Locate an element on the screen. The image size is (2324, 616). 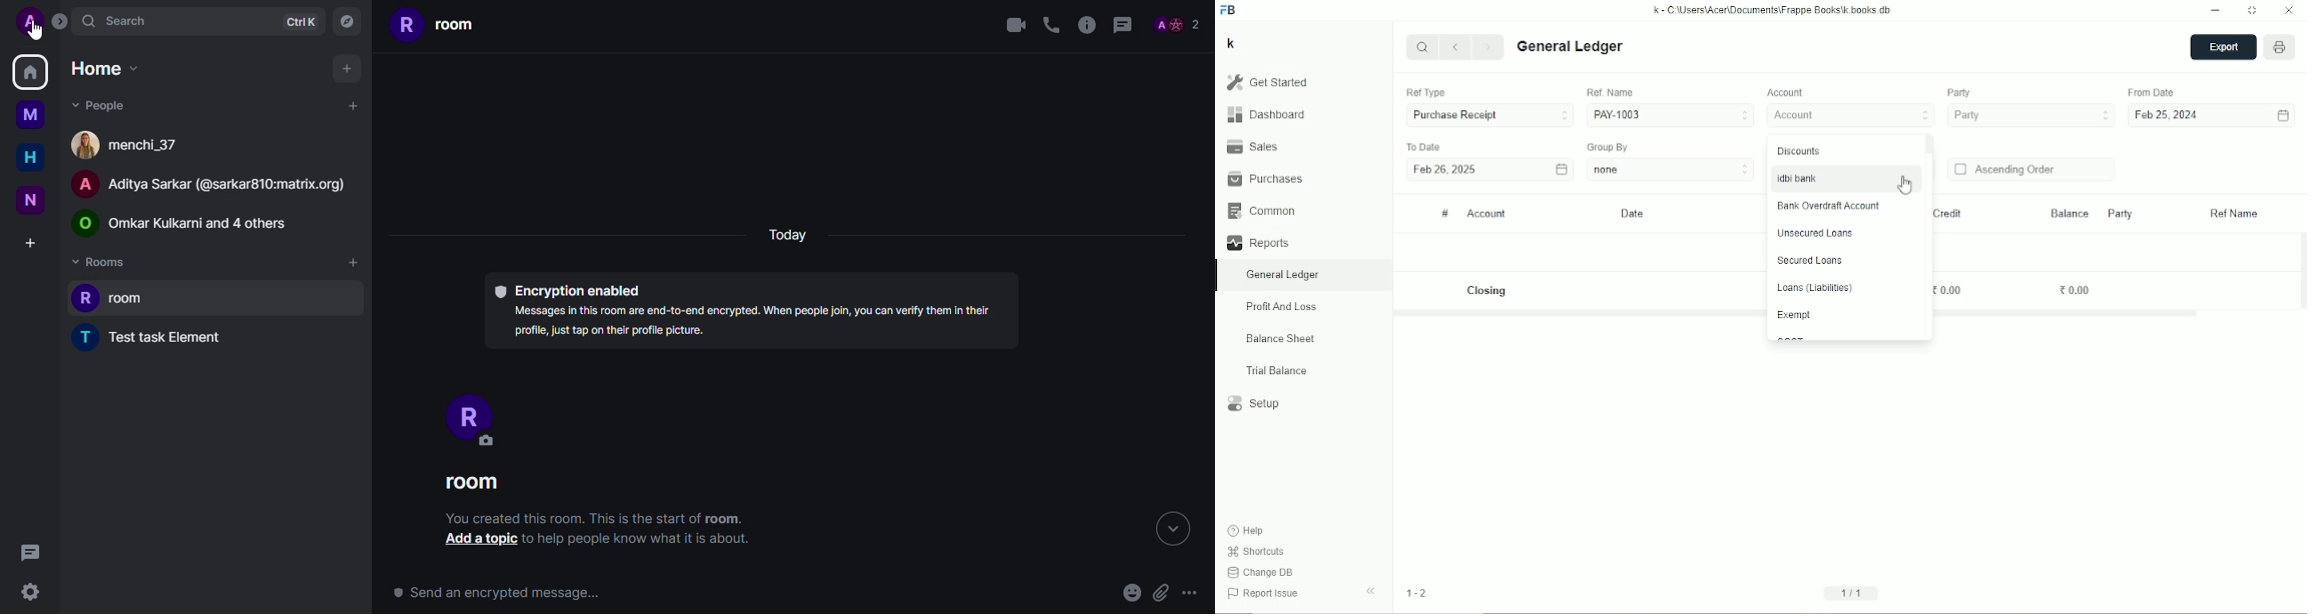
expand is located at coordinates (60, 21).